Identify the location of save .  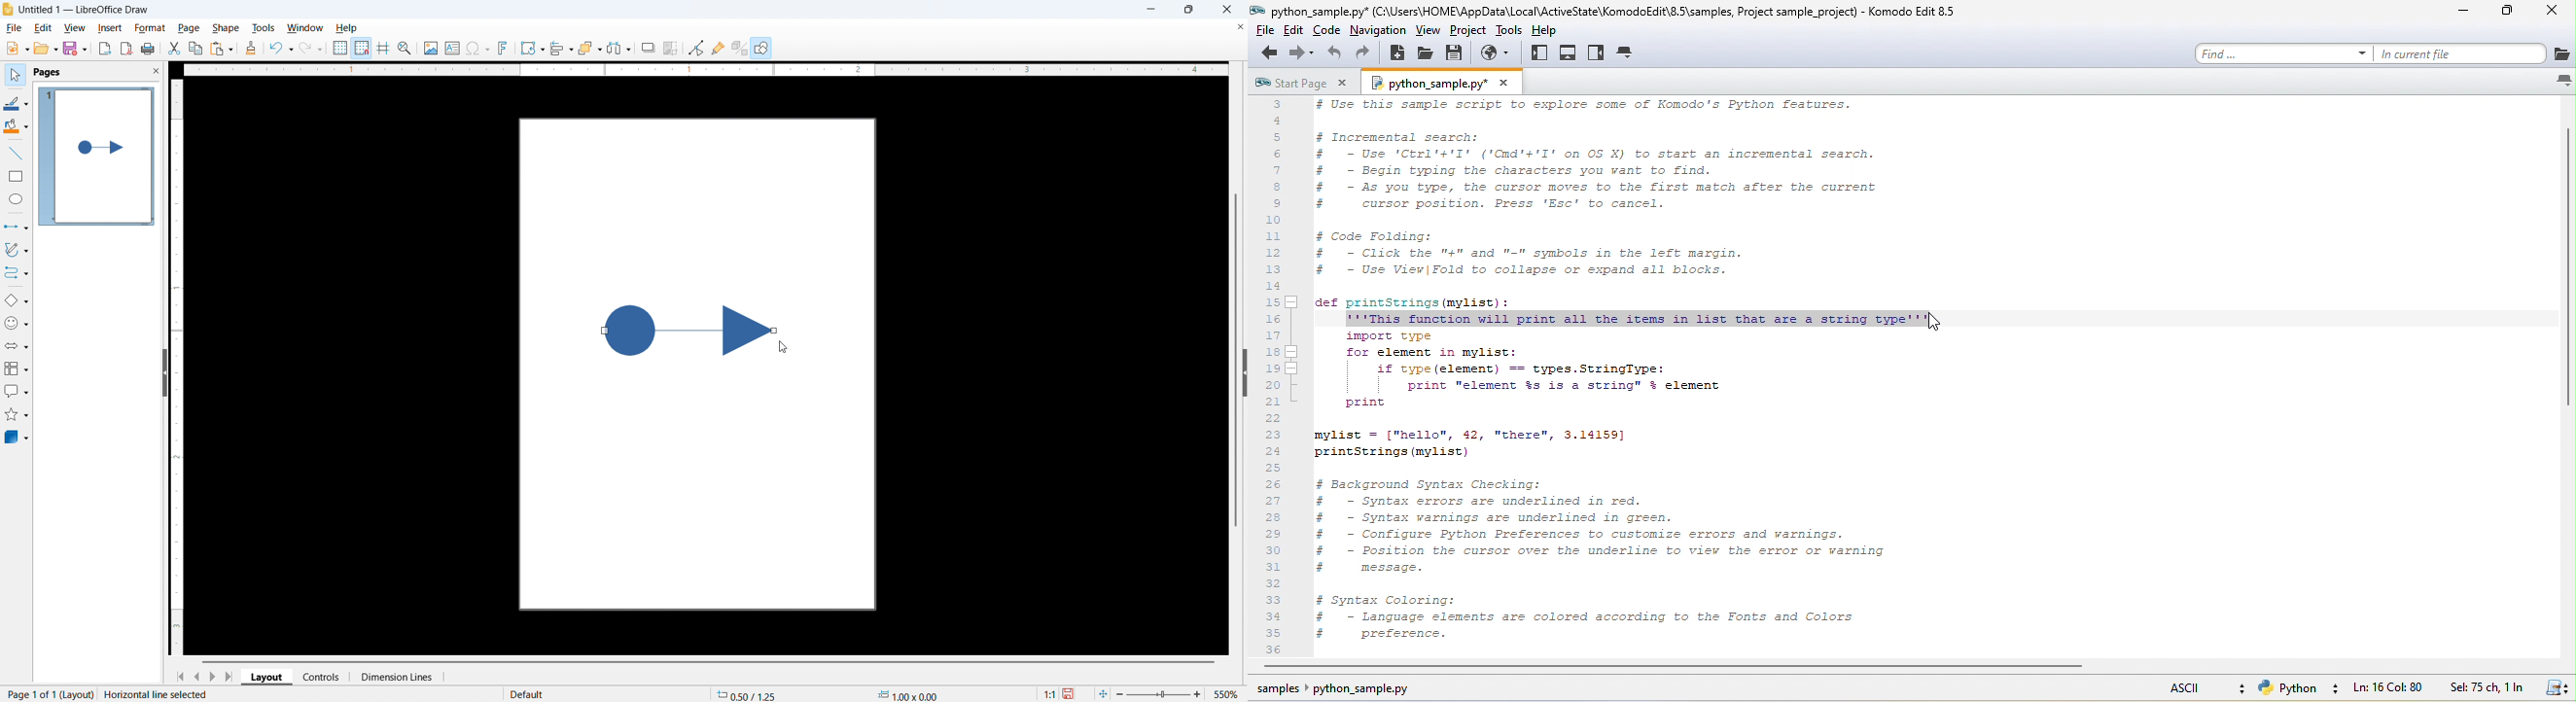
(75, 47).